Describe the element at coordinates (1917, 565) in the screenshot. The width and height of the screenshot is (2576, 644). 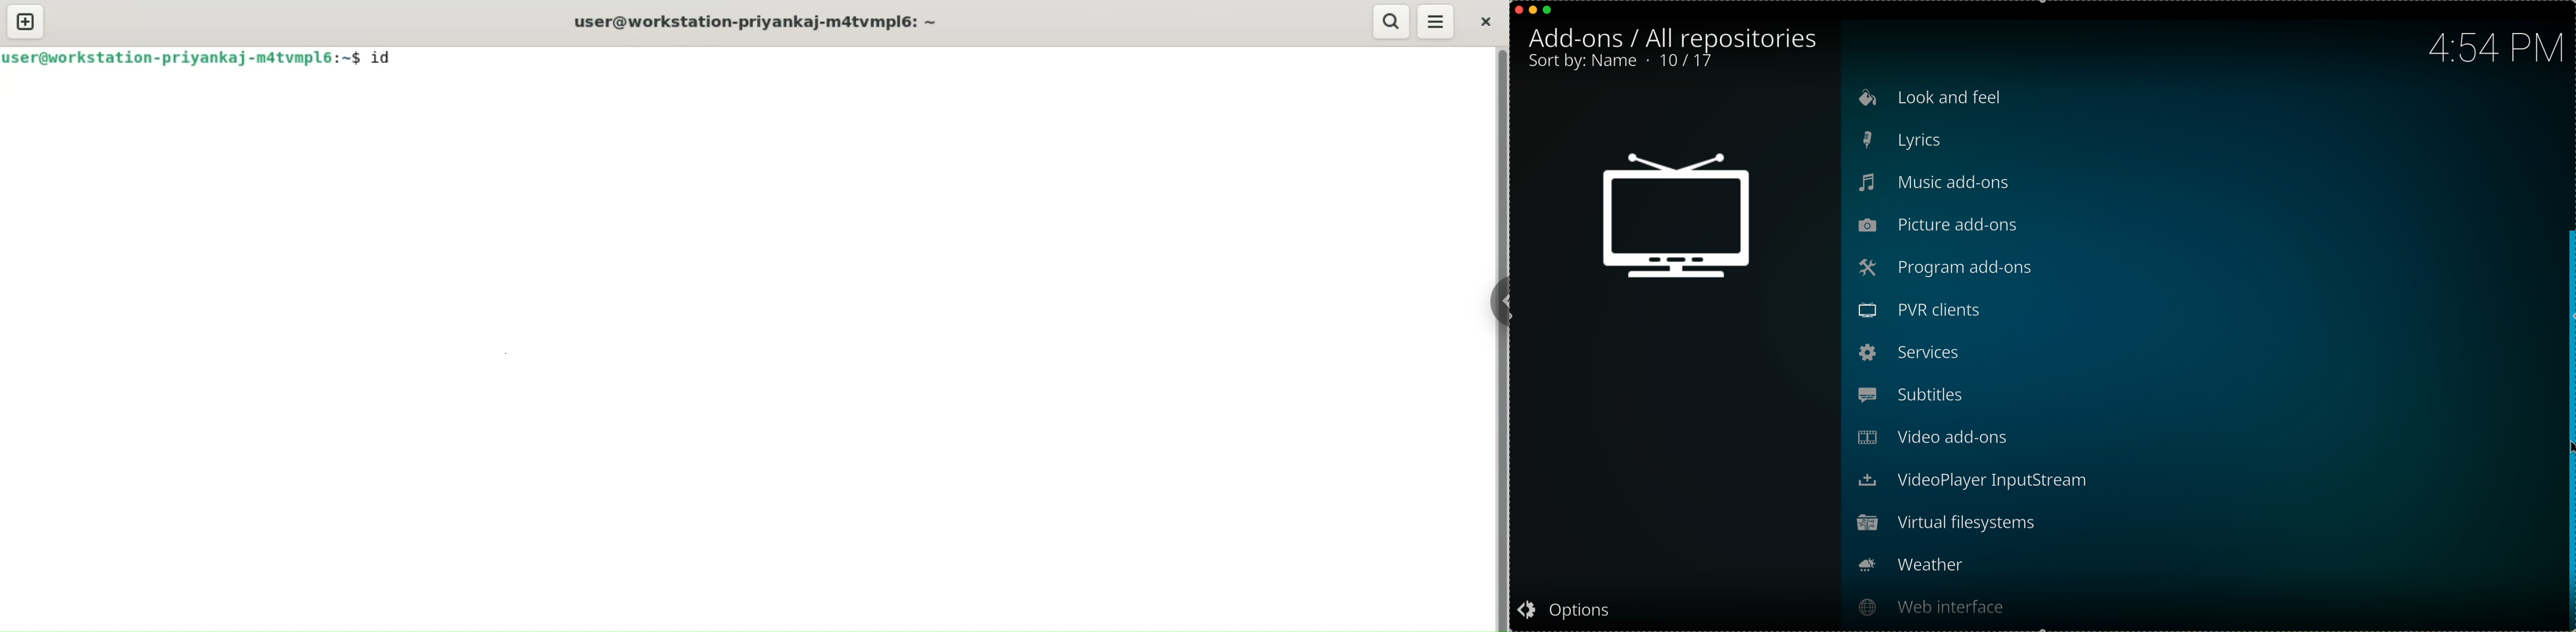
I see `weather` at that location.